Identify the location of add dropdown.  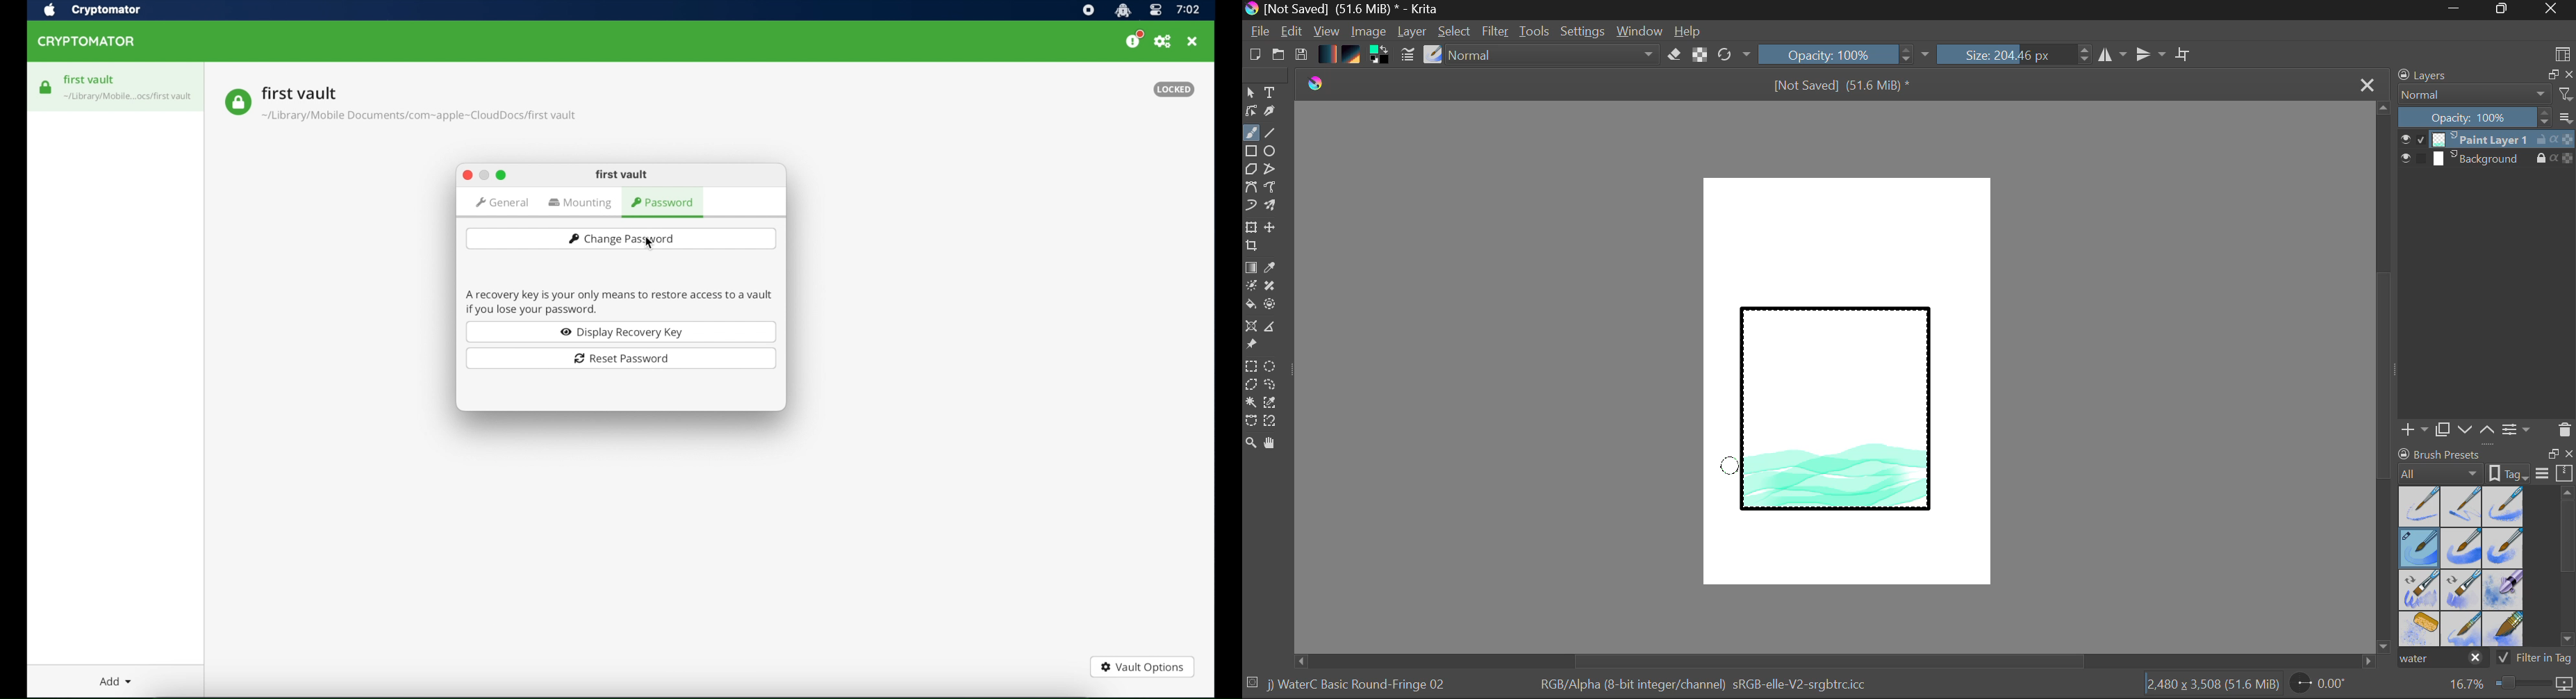
(116, 681).